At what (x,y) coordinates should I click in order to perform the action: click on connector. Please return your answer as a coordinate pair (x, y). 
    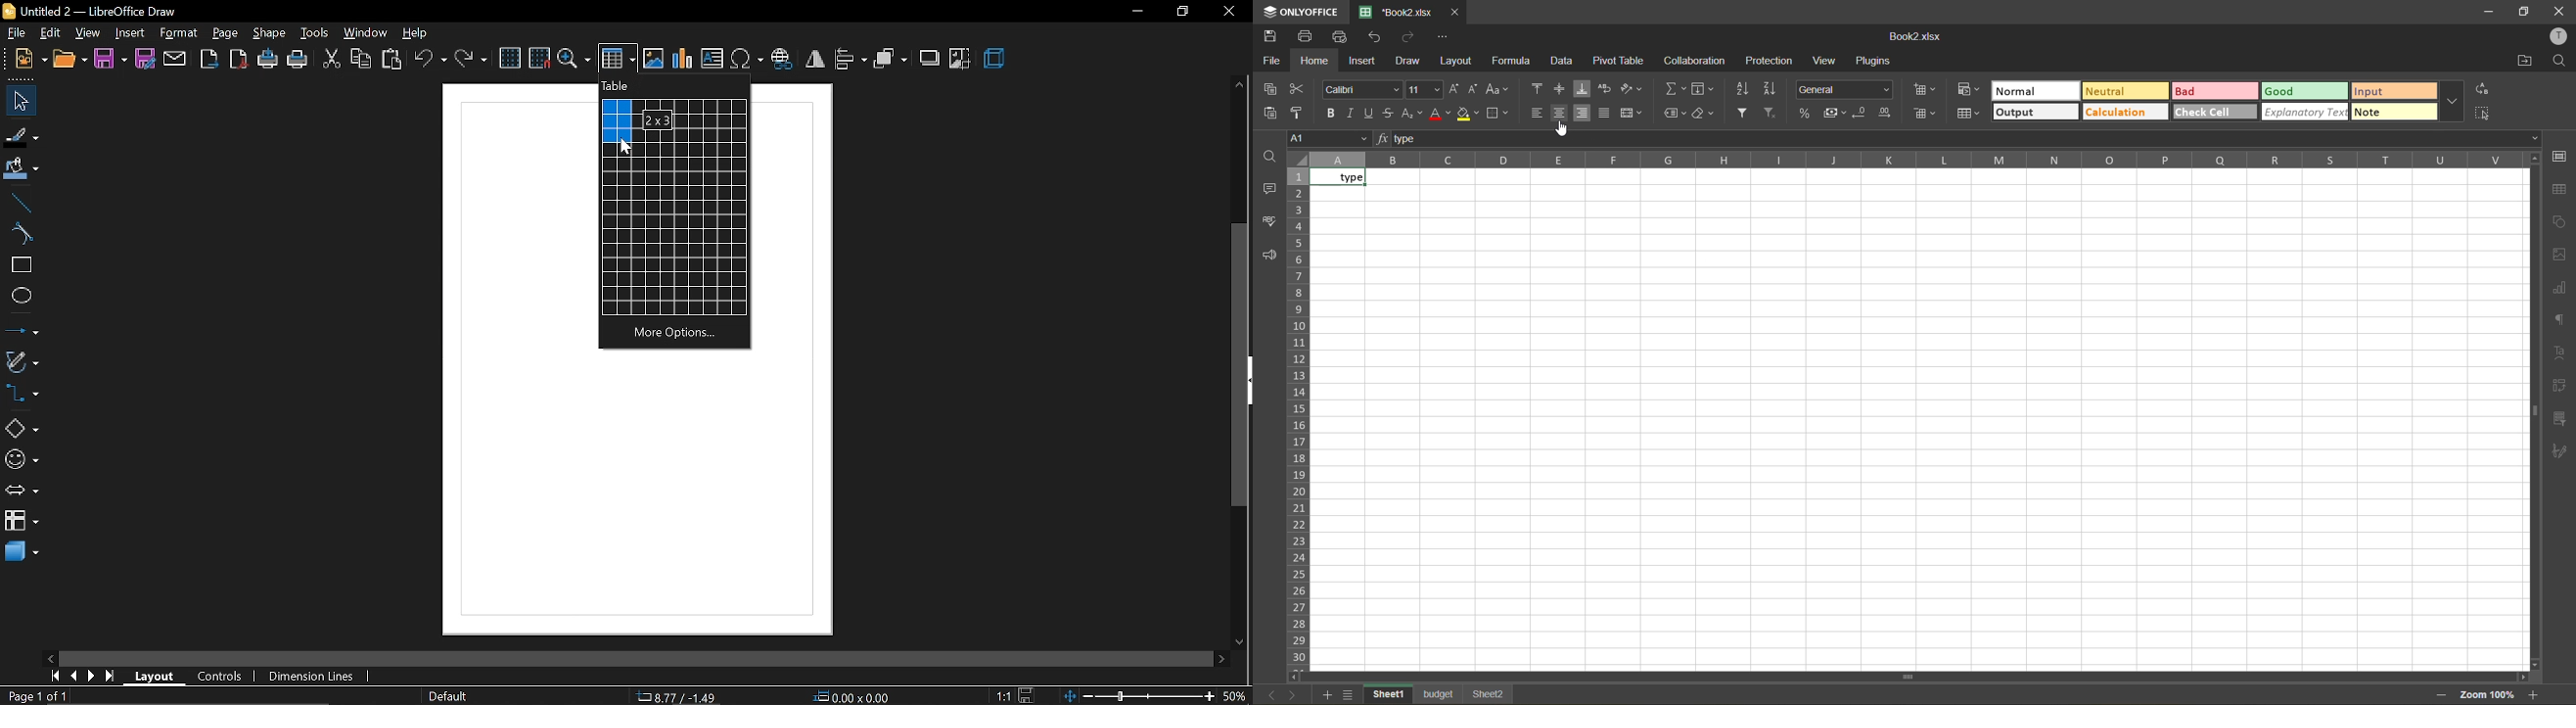
    Looking at the image, I should click on (22, 393).